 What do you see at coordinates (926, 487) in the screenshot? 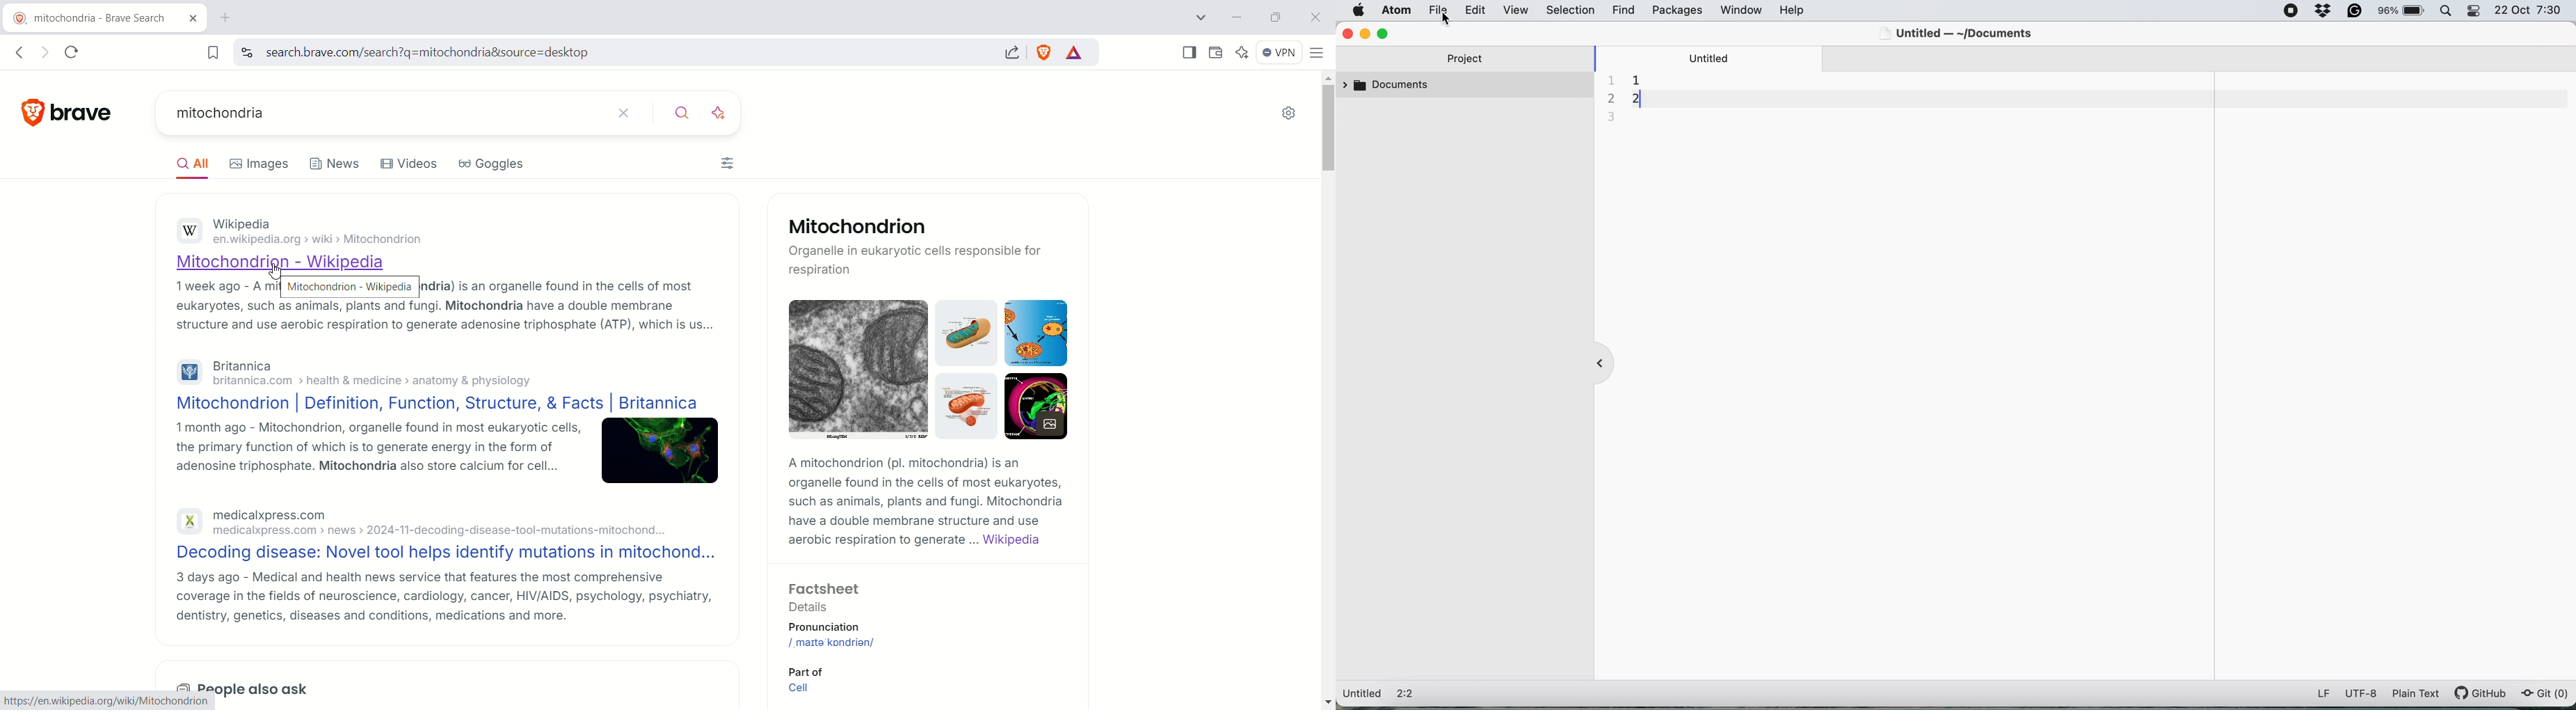
I see `A mitochondrion (pl. mitochondria) is an
organelle found in the cells of most eukaryotes,
such as animals, plants and fungi. Mitochondria
have a double membrane structure and use` at bounding box center [926, 487].